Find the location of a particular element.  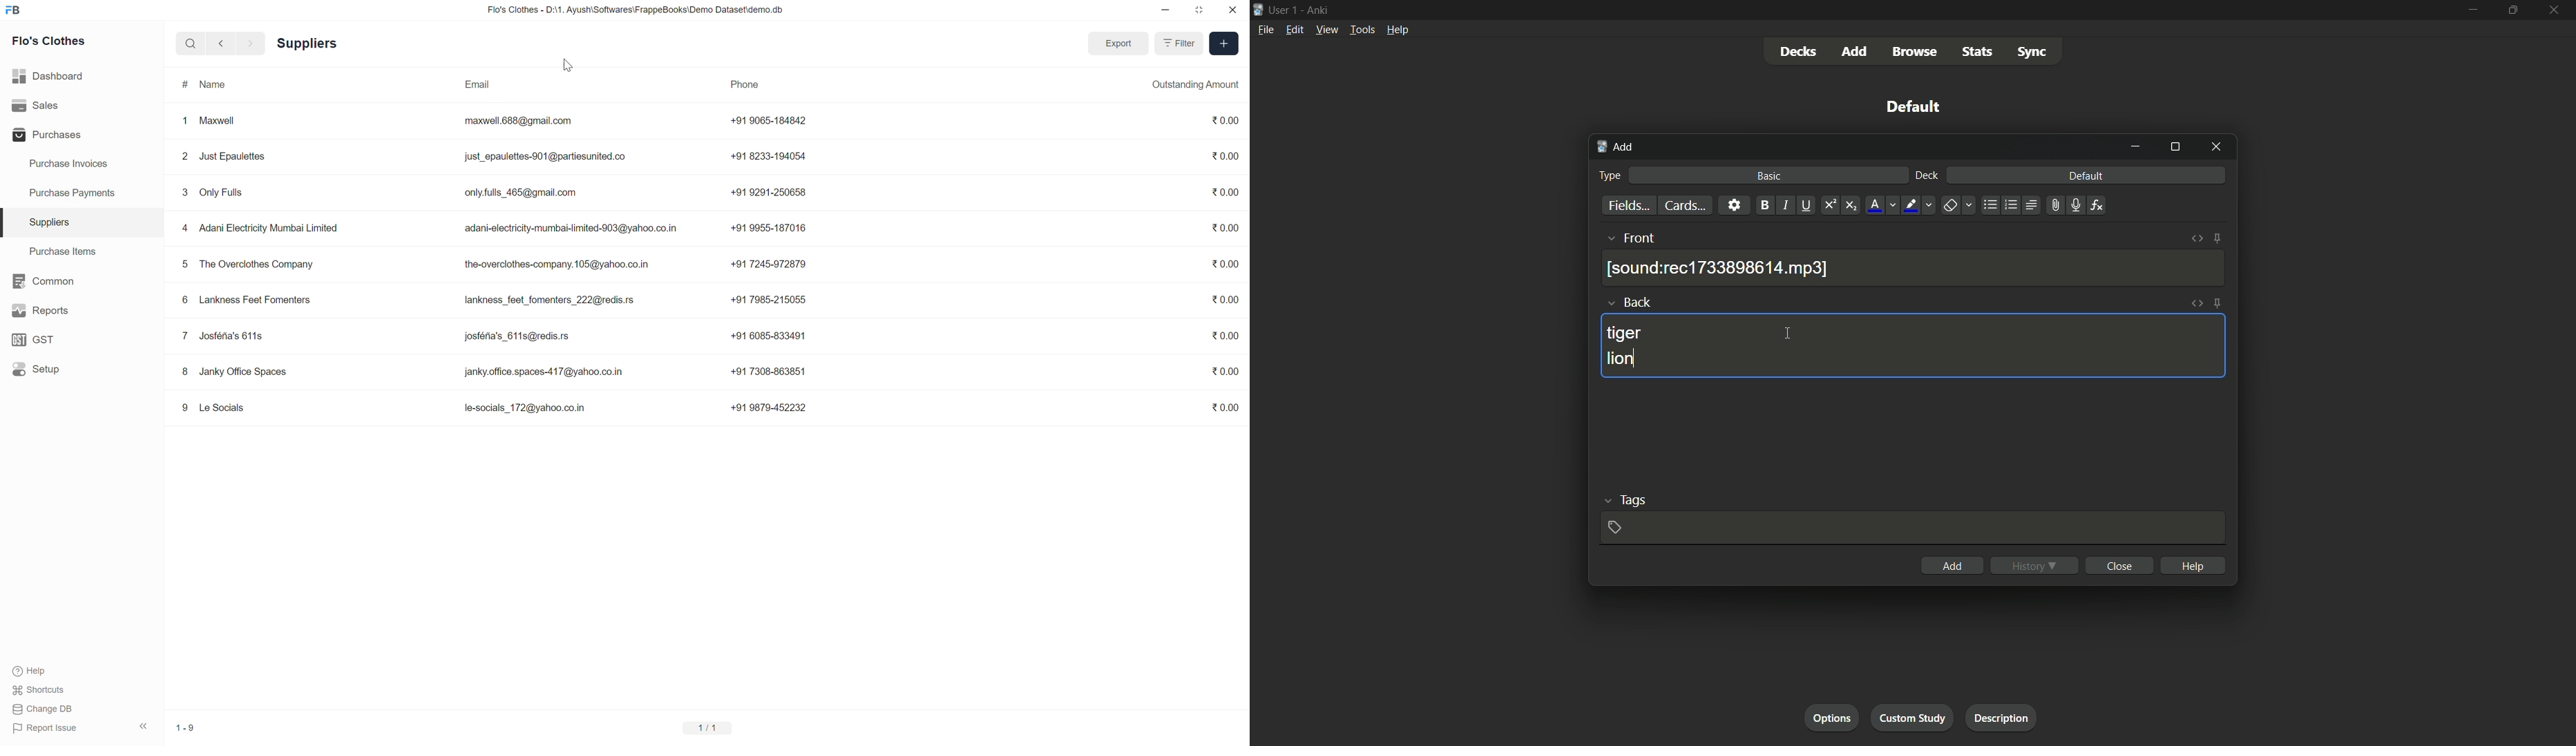

Help is located at coordinates (30, 672).